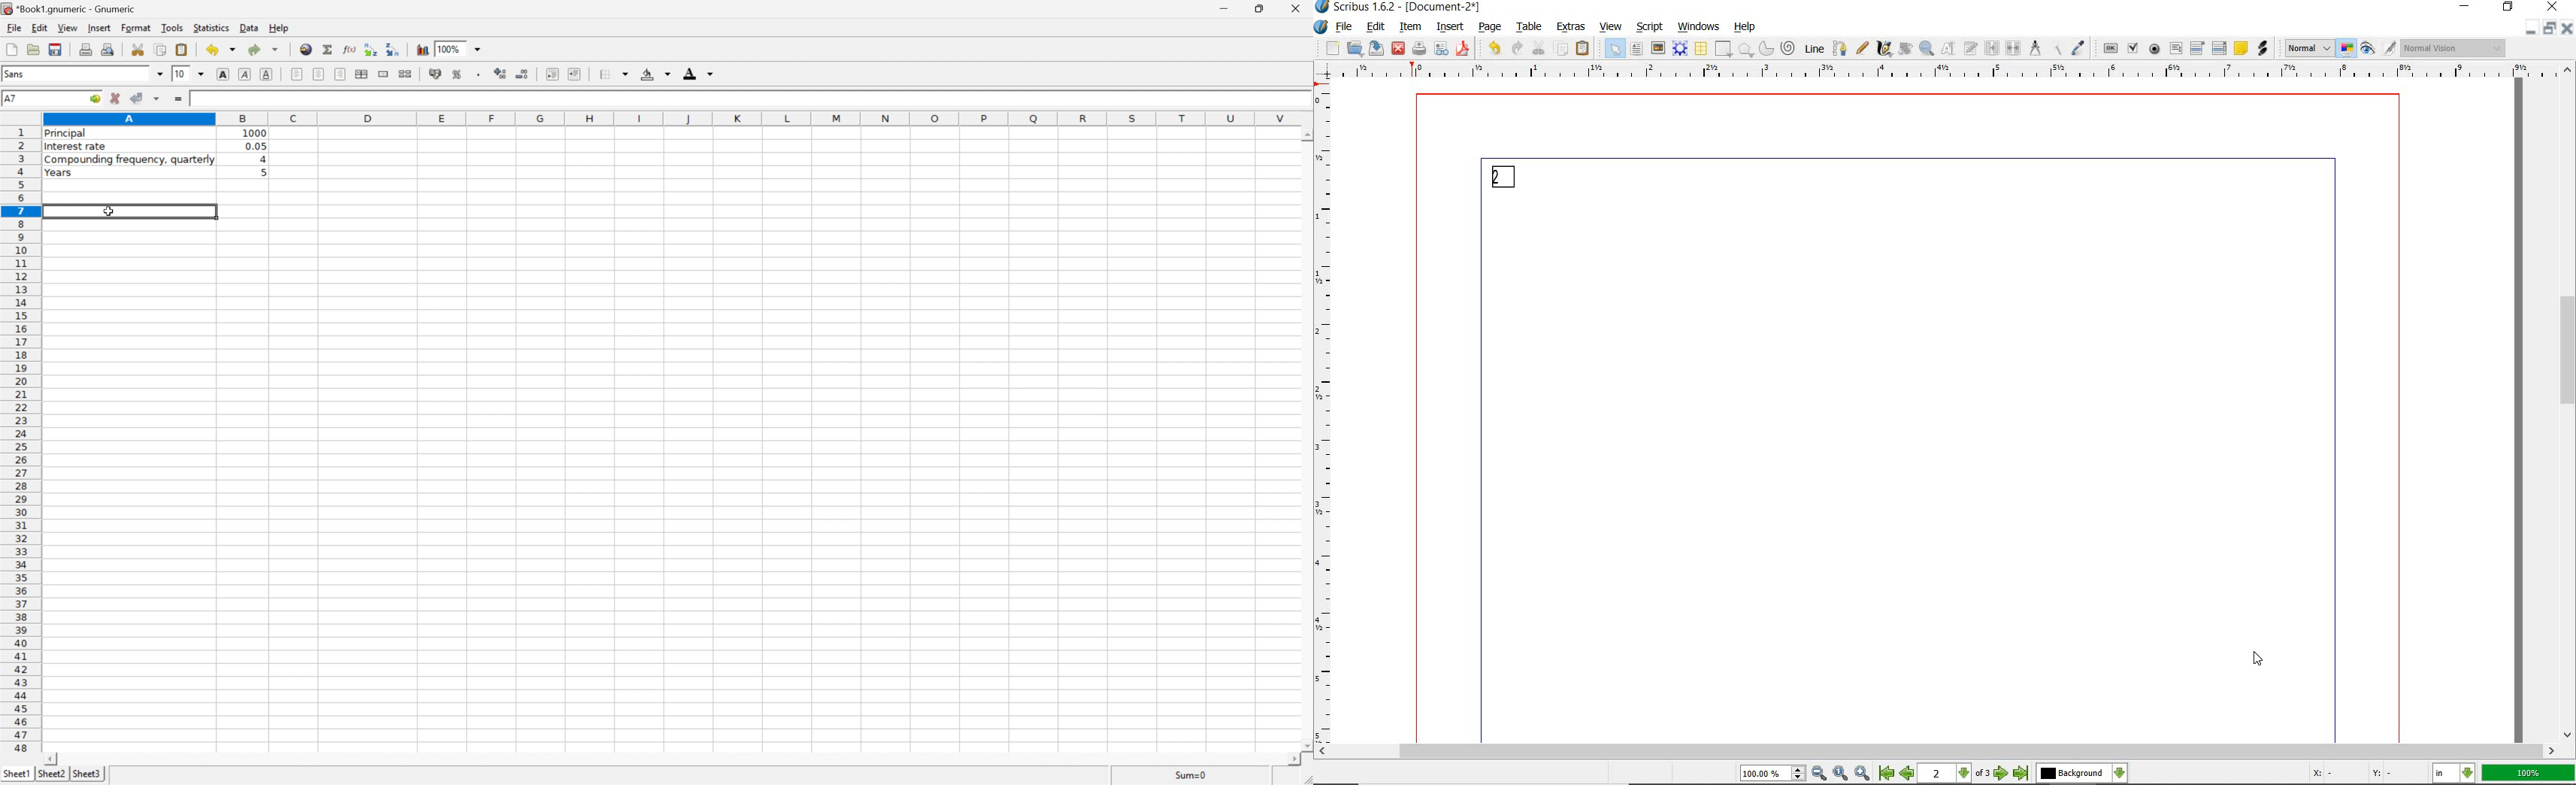  Describe the element at coordinates (1418, 48) in the screenshot. I see `print` at that location.